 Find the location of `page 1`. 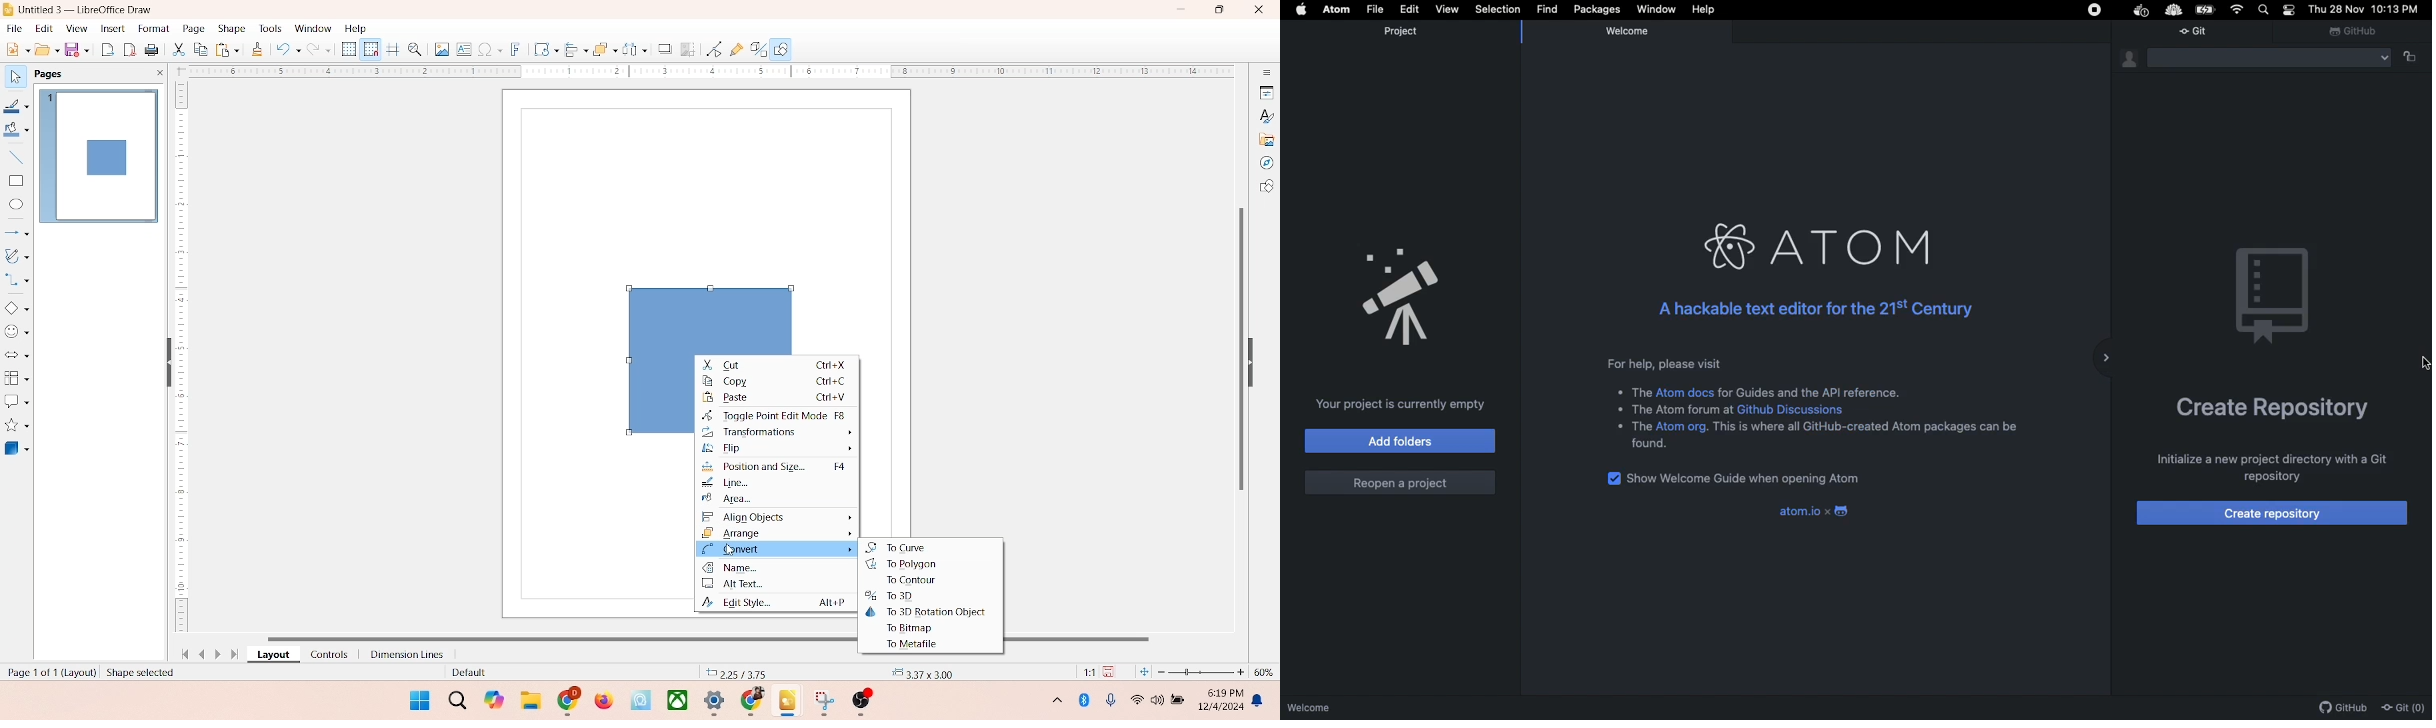

page 1 is located at coordinates (99, 155).